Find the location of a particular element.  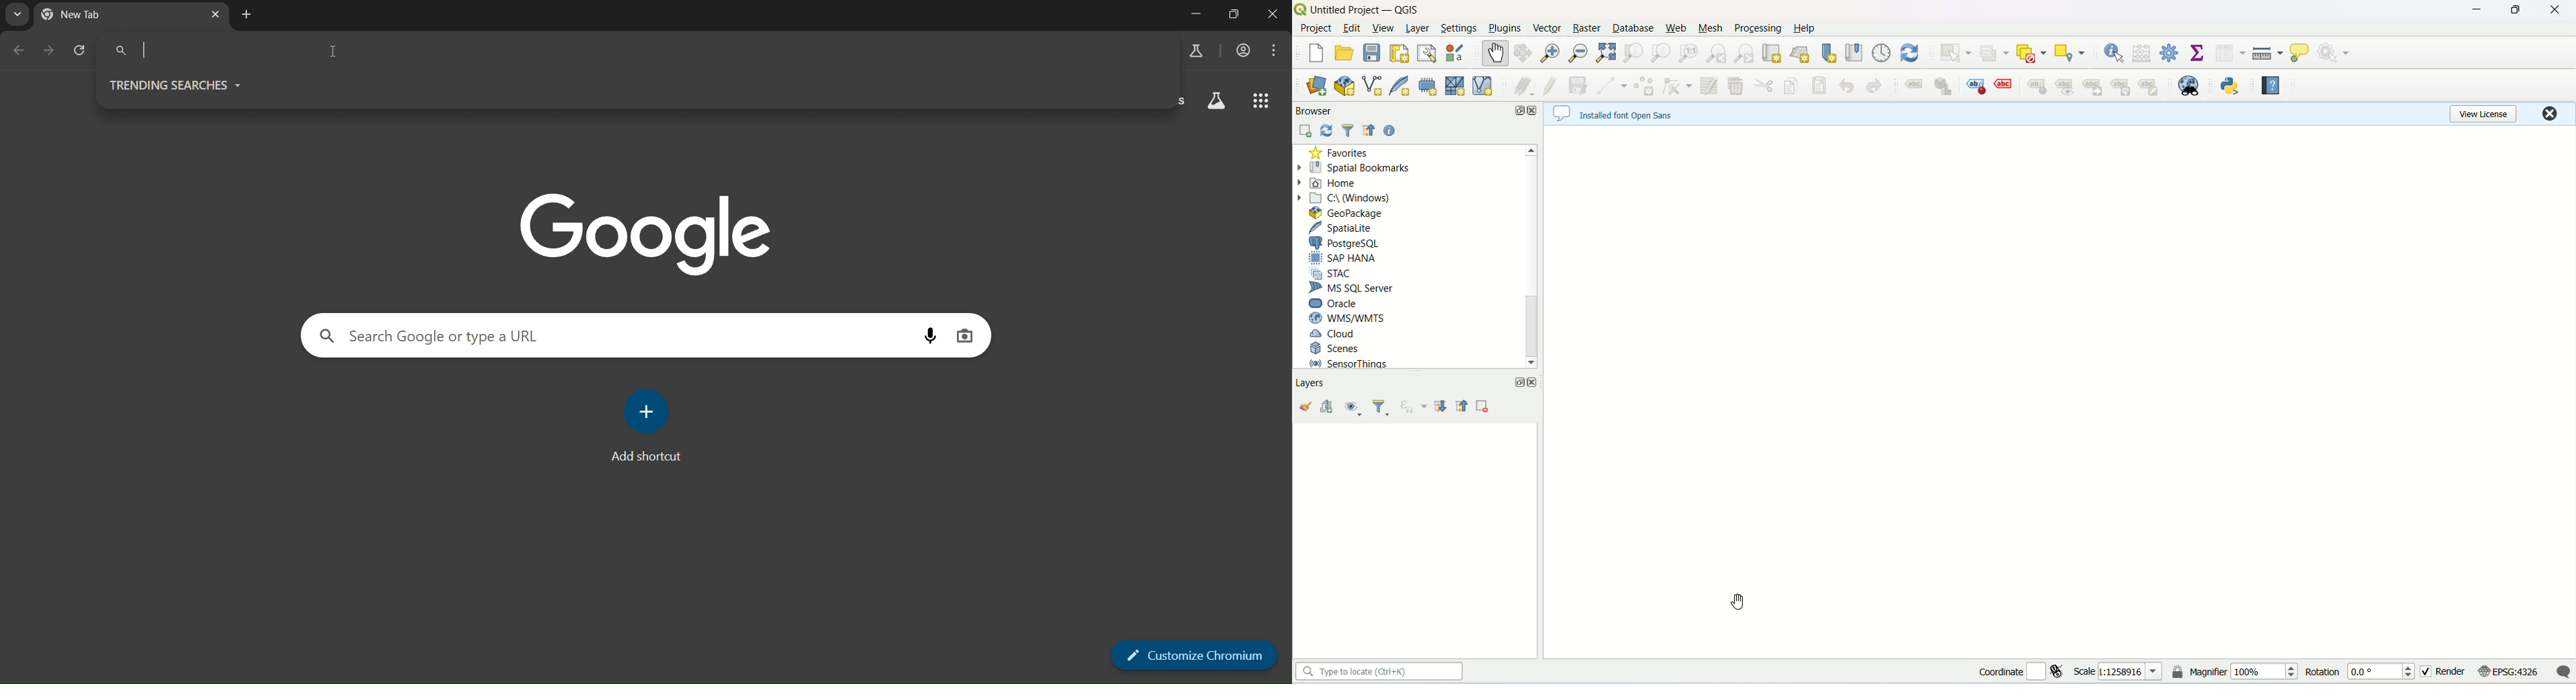

view license is located at coordinates (2490, 115).